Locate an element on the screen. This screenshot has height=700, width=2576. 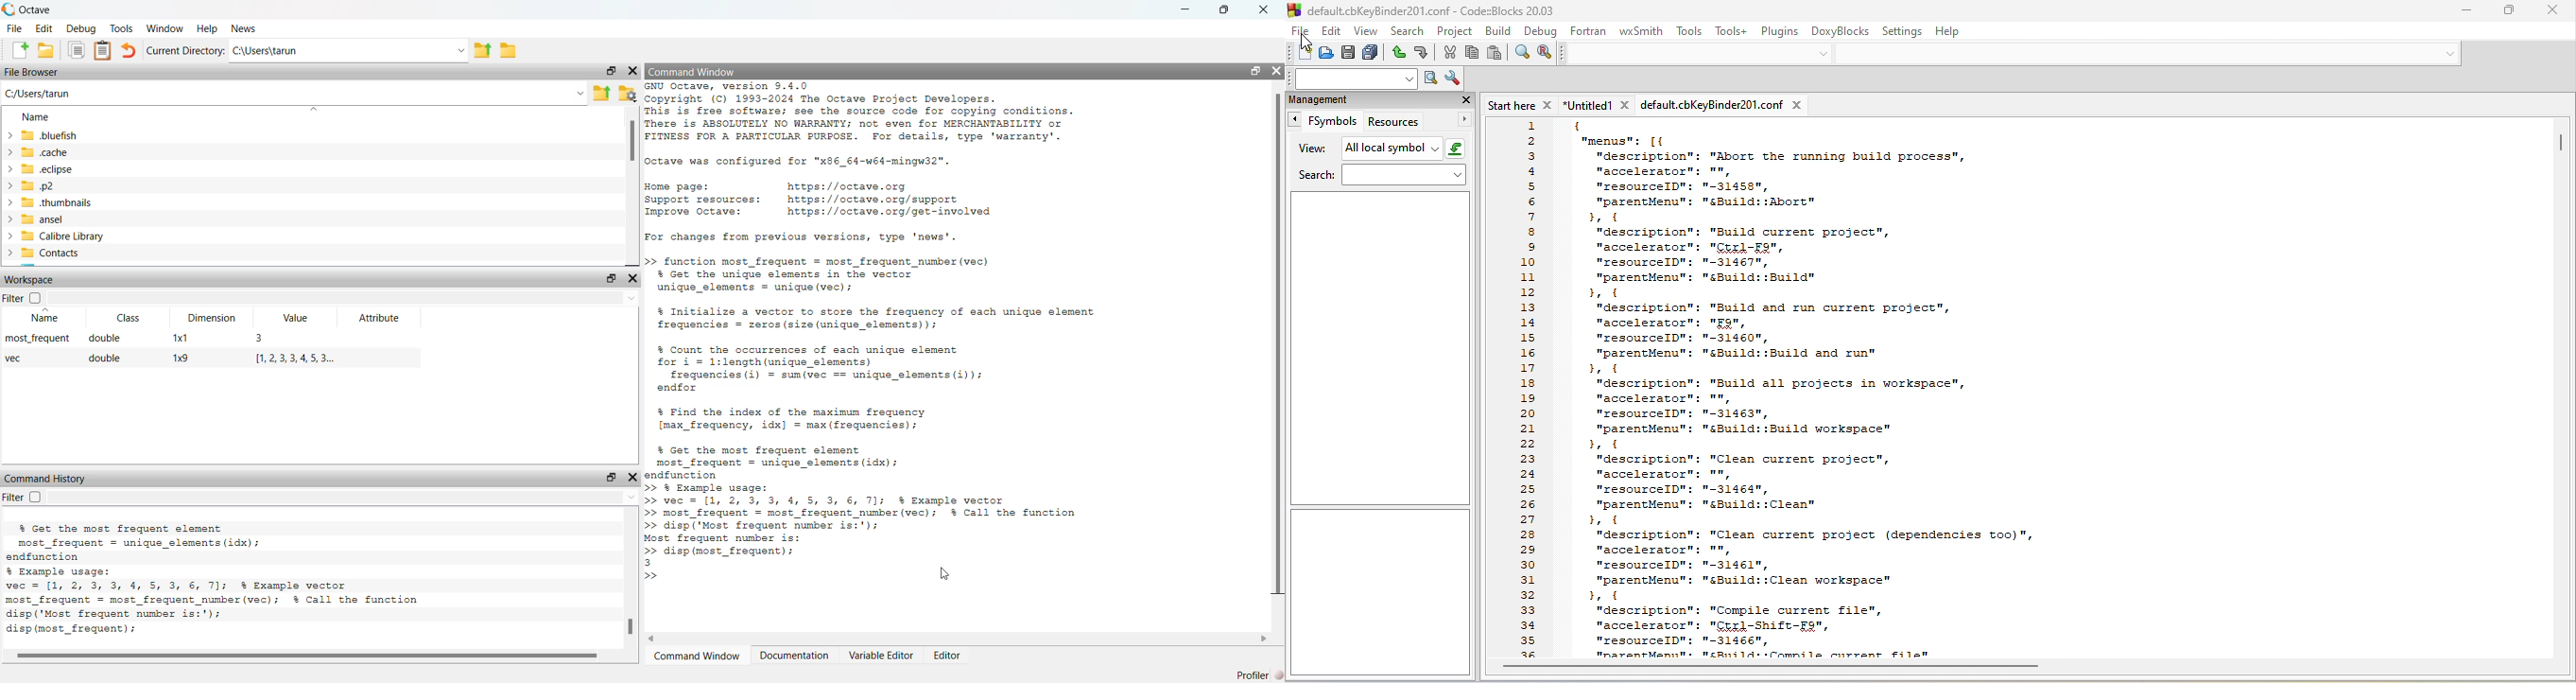
Workspace is located at coordinates (33, 279).